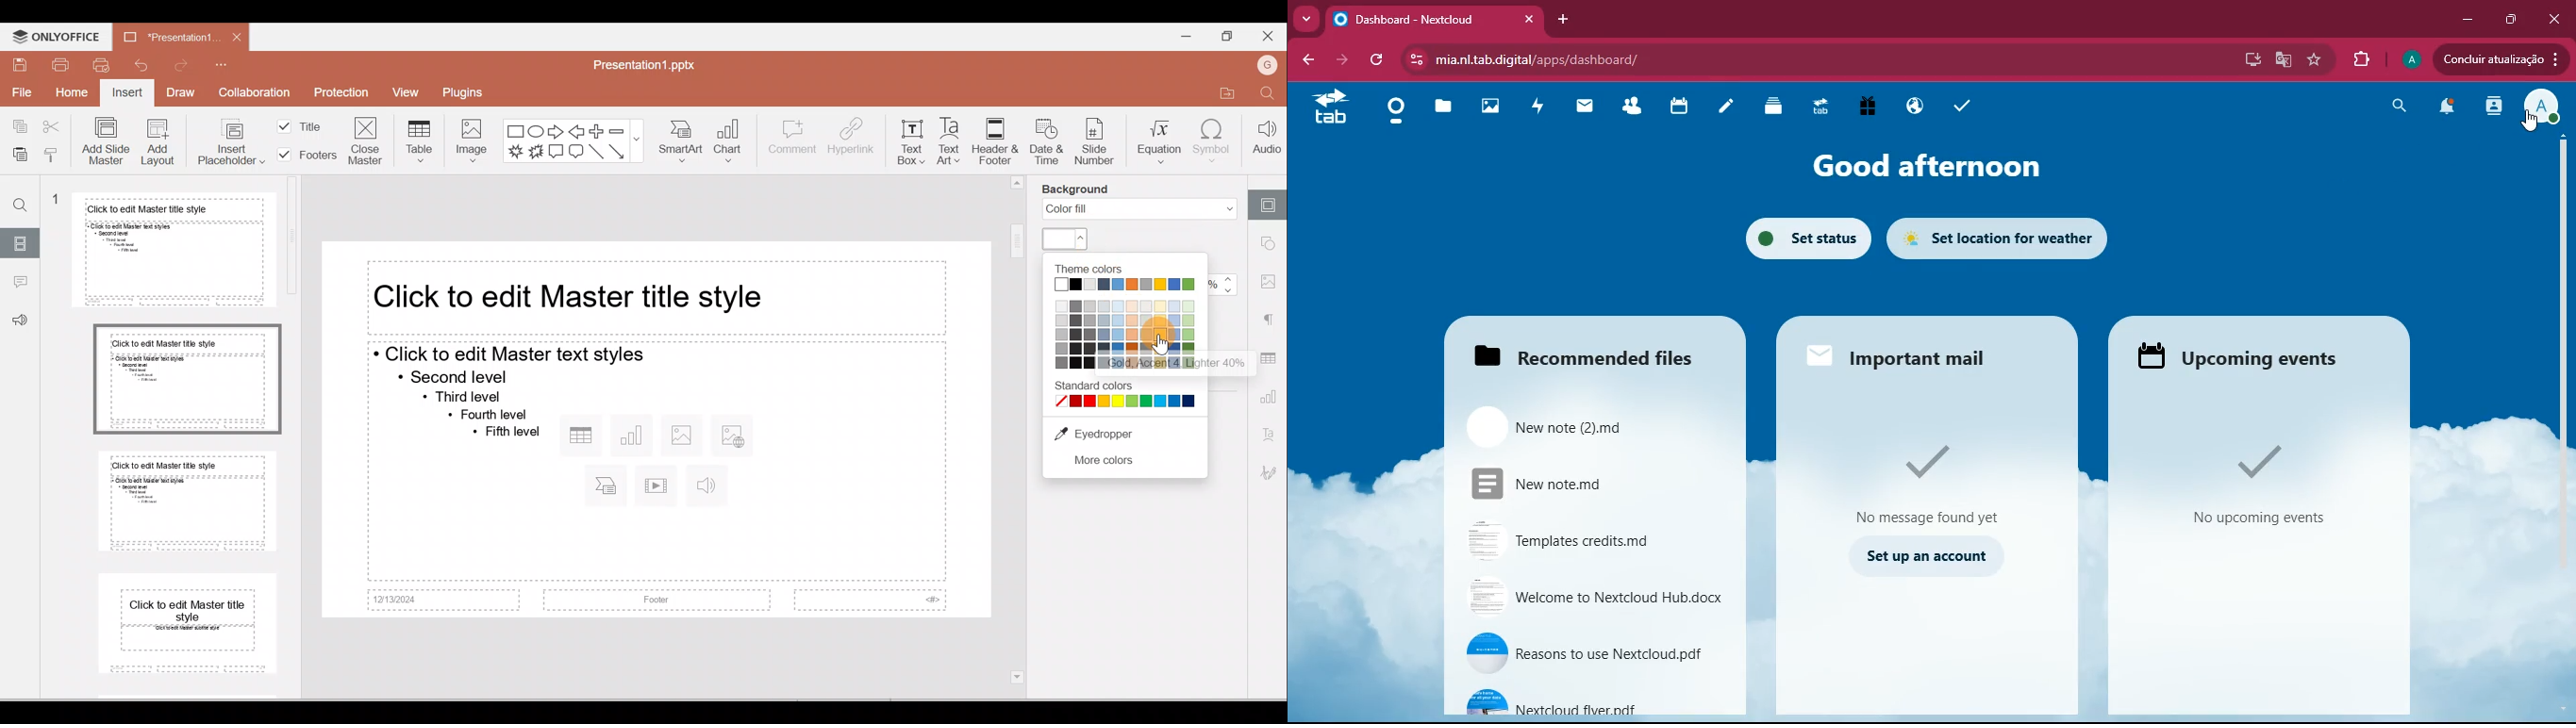 The height and width of the screenshot is (728, 2576). Describe the element at coordinates (1271, 400) in the screenshot. I see `Chart settings` at that location.